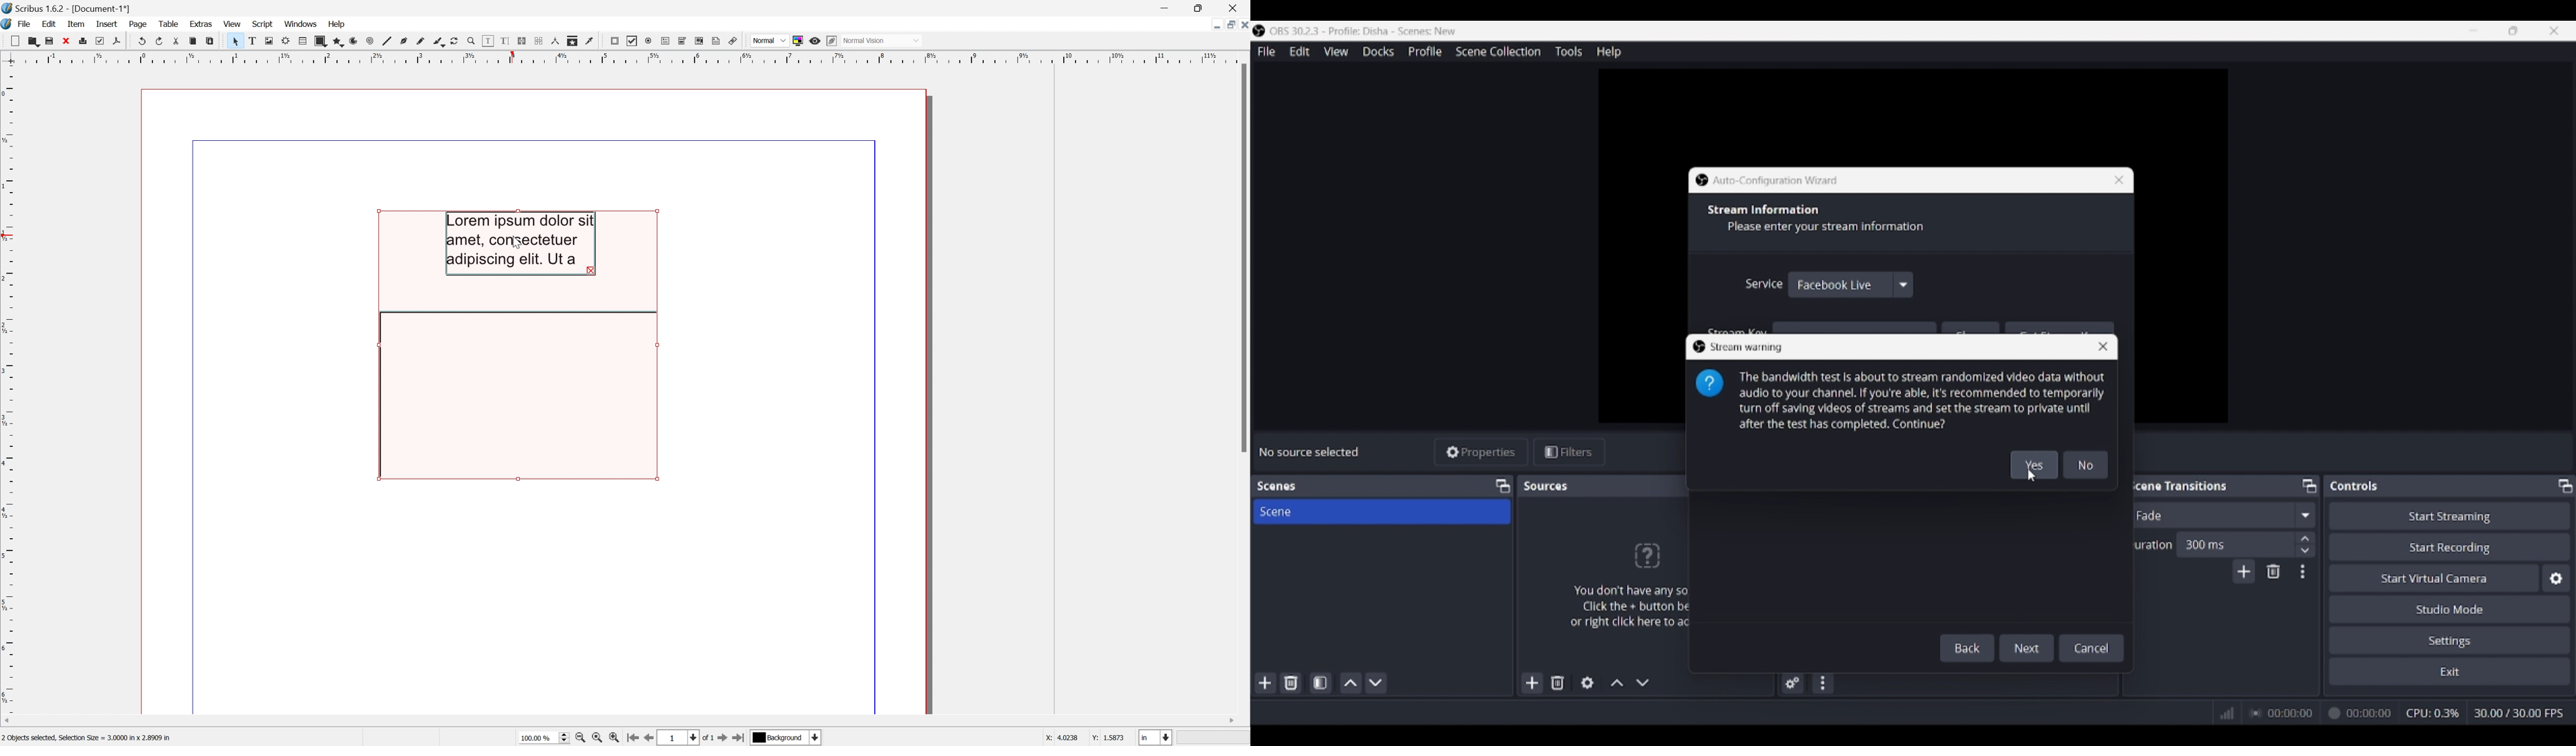 This screenshot has width=2576, height=756. What do you see at coordinates (1199, 6) in the screenshot?
I see `Restore Down` at bounding box center [1199, 6].